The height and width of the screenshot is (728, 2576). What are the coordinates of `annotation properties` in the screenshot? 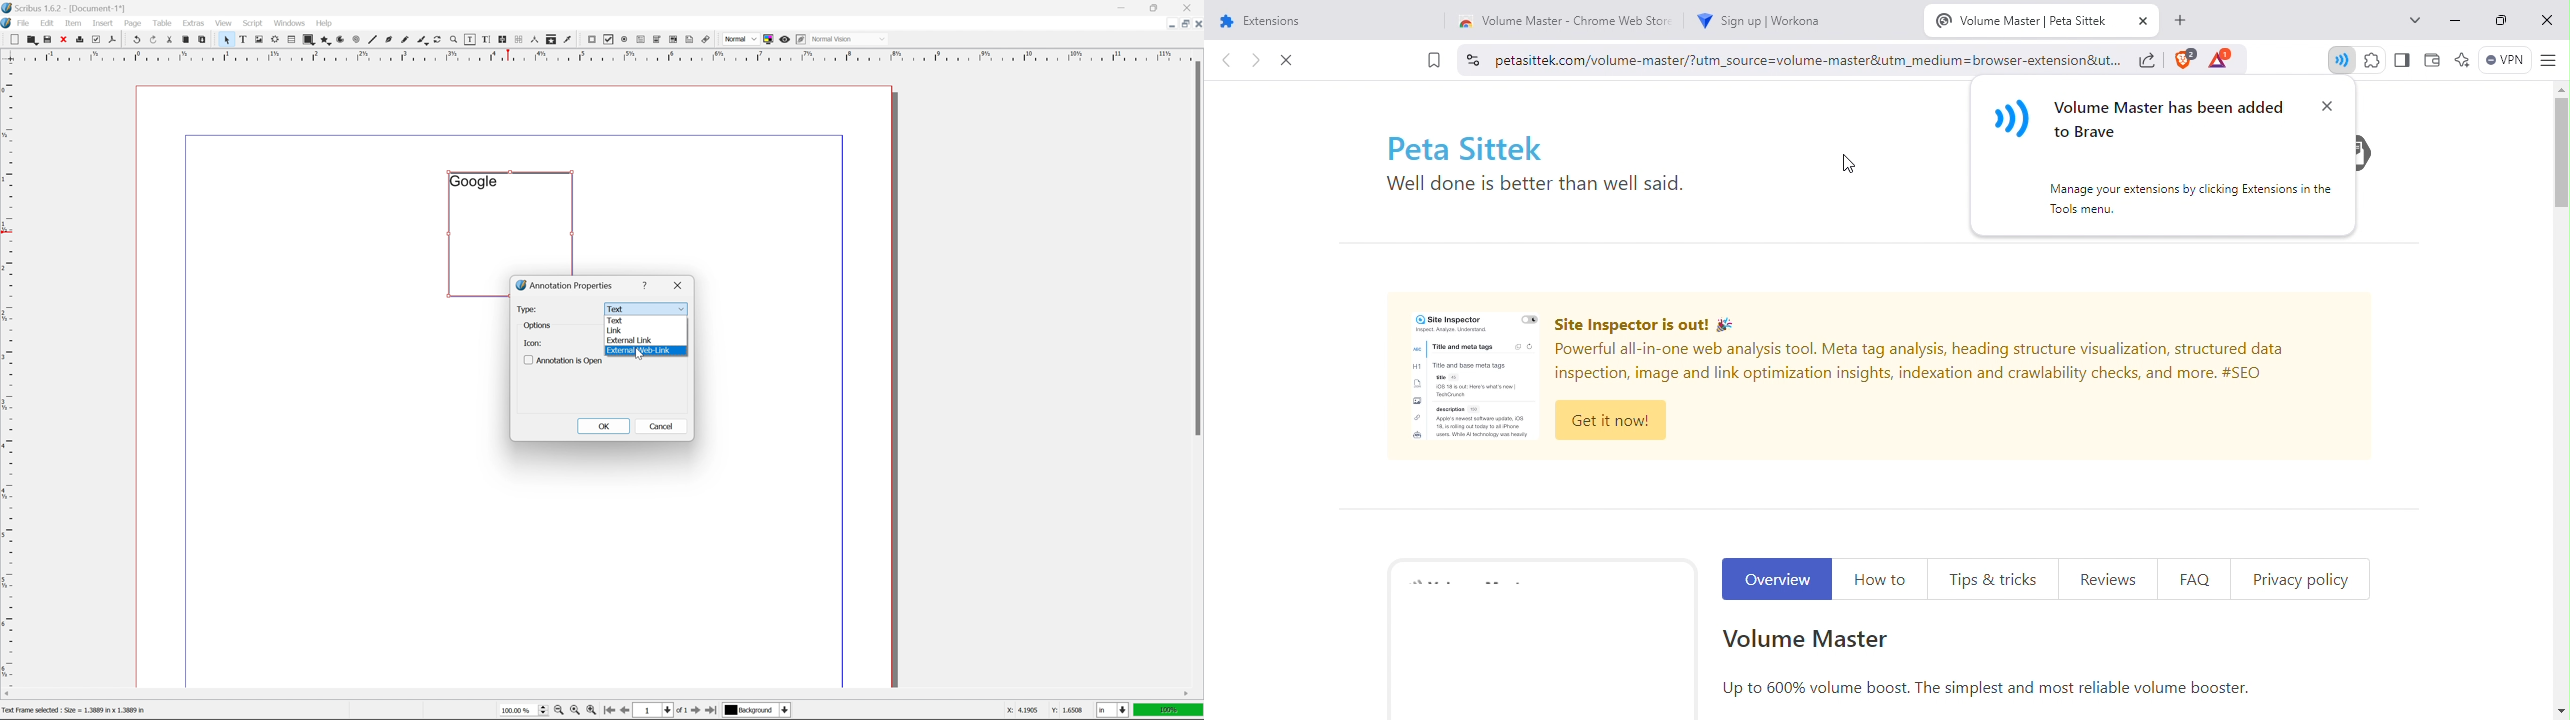 It's located at (566, 285).